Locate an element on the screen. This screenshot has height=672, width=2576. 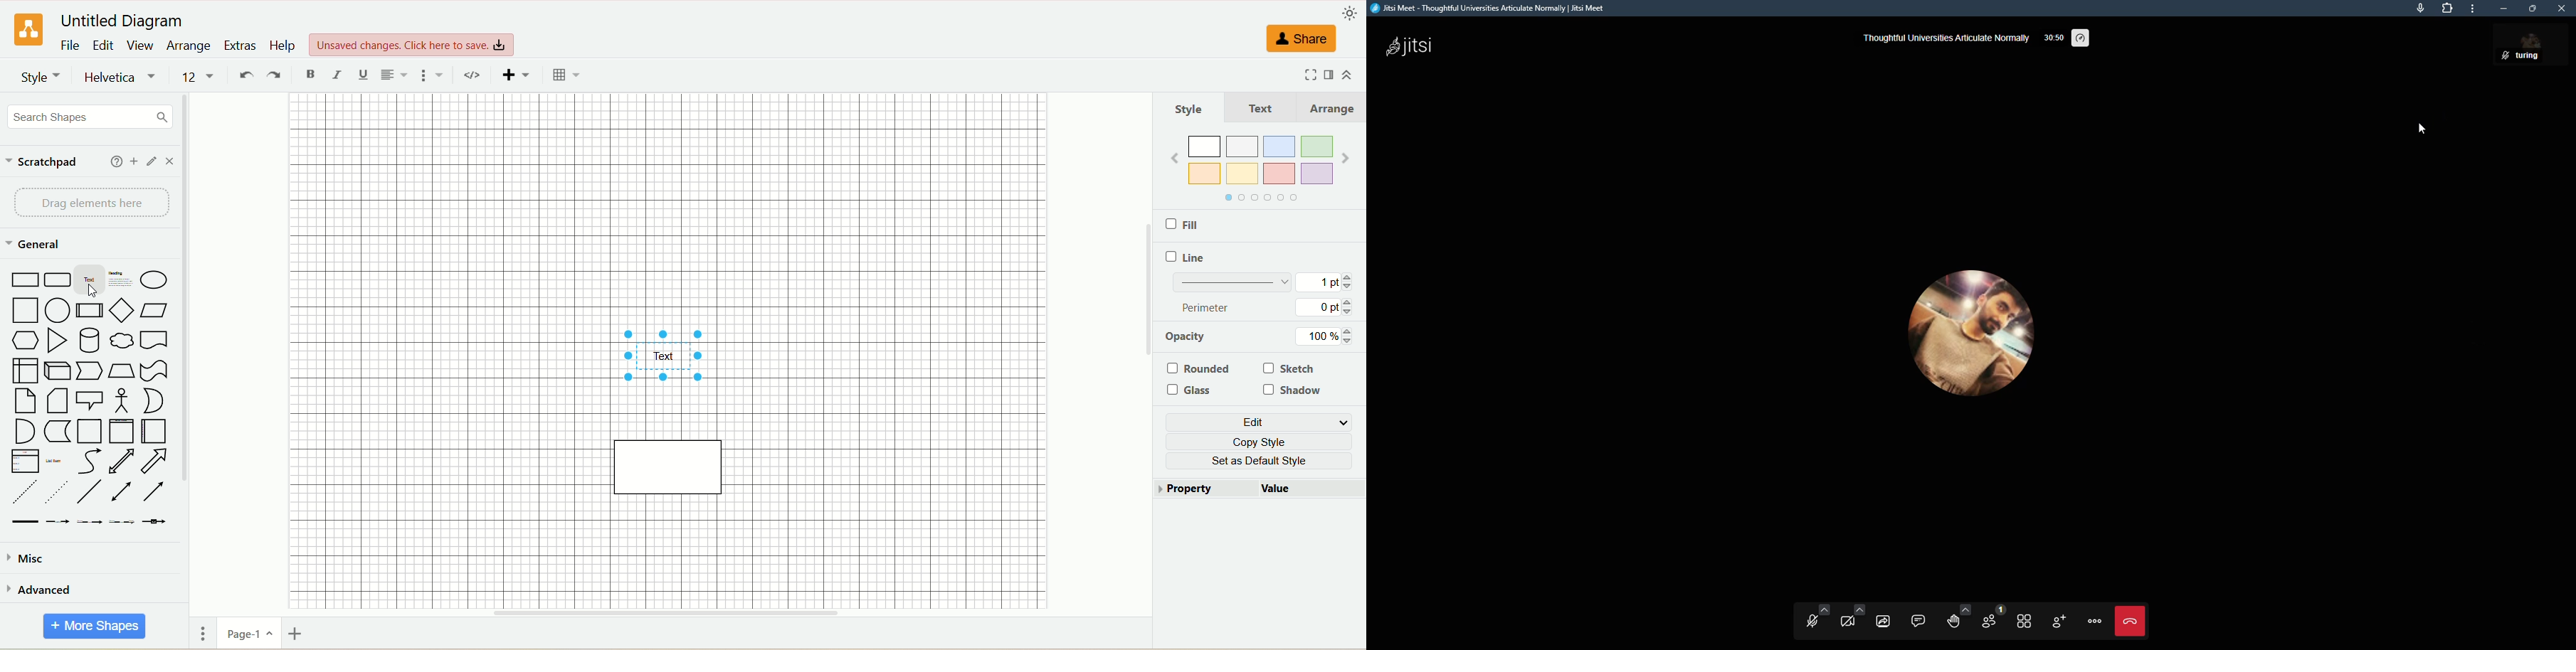
font family is located at coordinates (123, 78).